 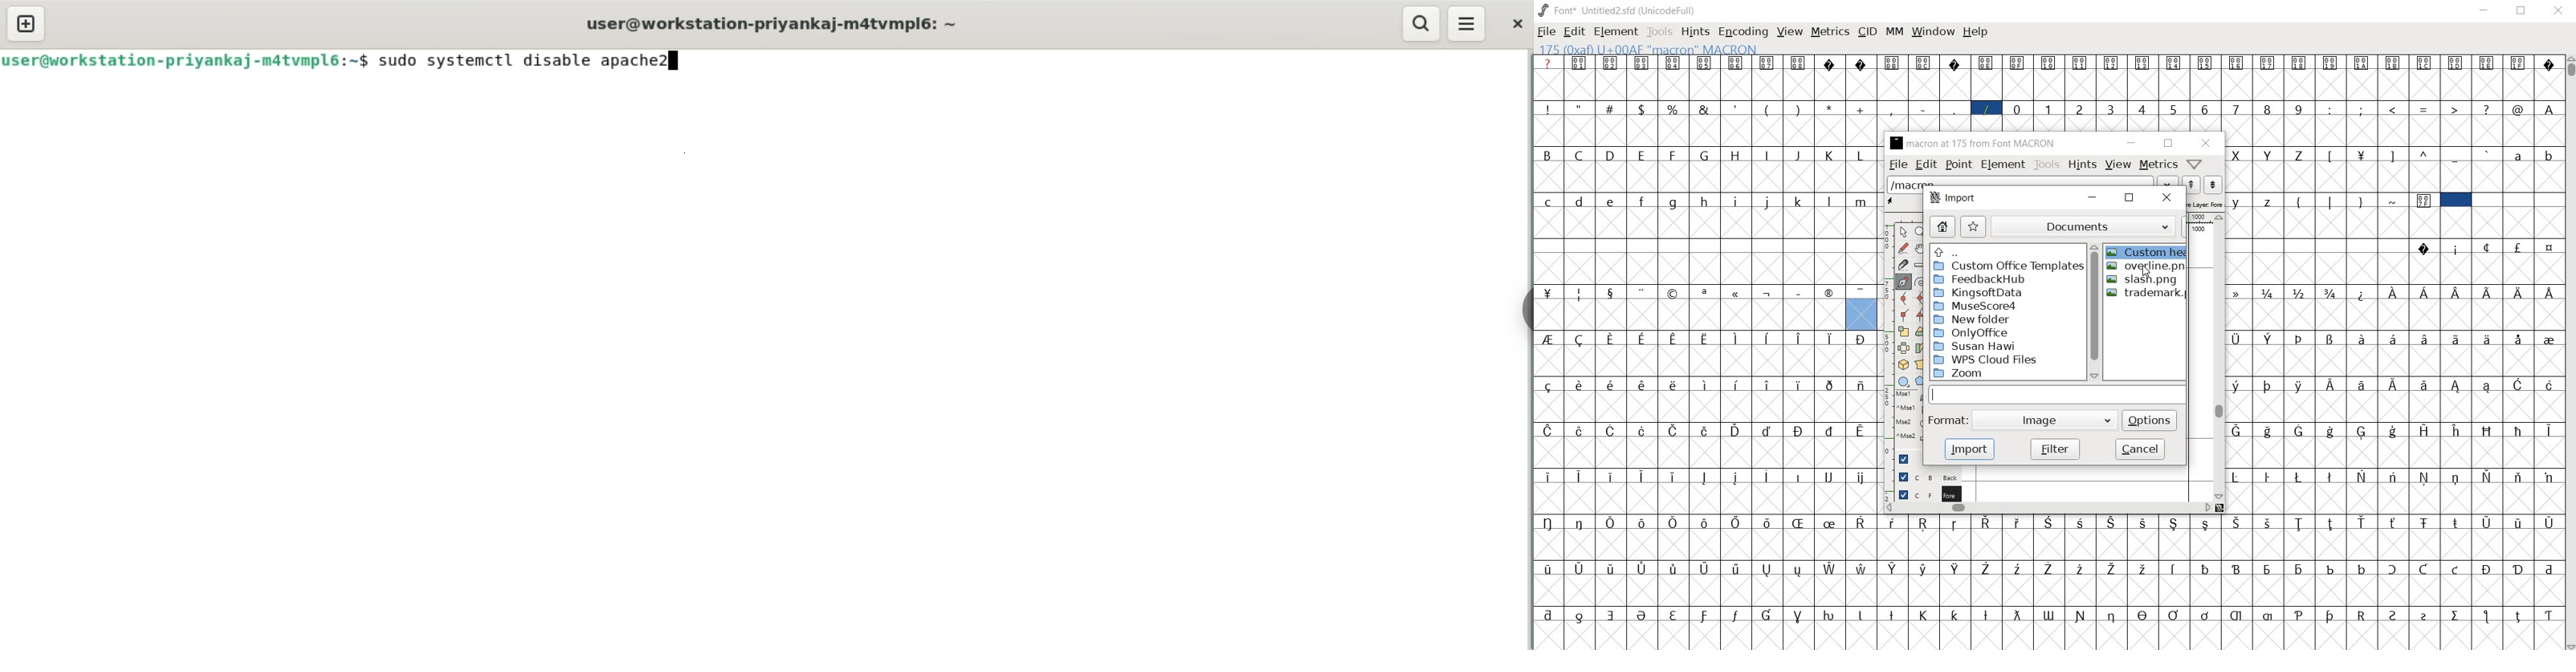 I want to click on Symbol, so click(x=2393, y=430).